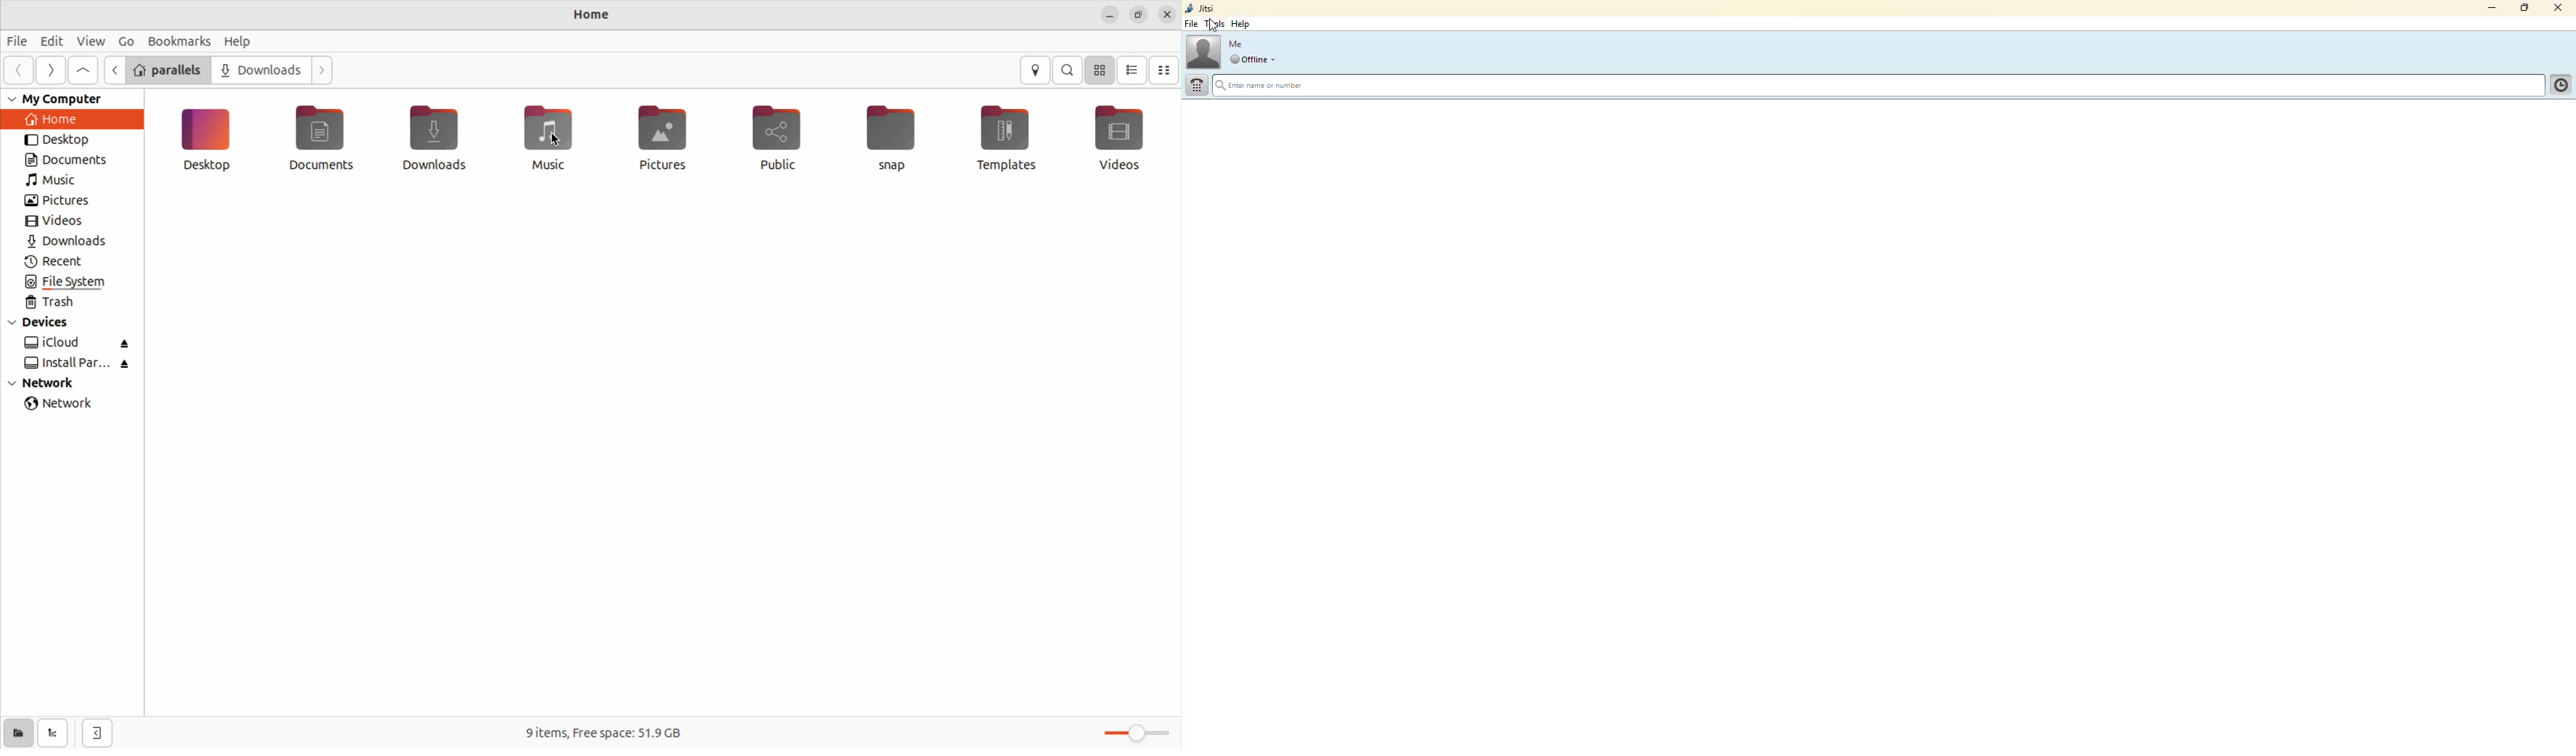 The width and height of the screenshot is (2576, 756). Describe the element at coordinates (2490, 9) in the screenshot. I see `minimize` at that location.